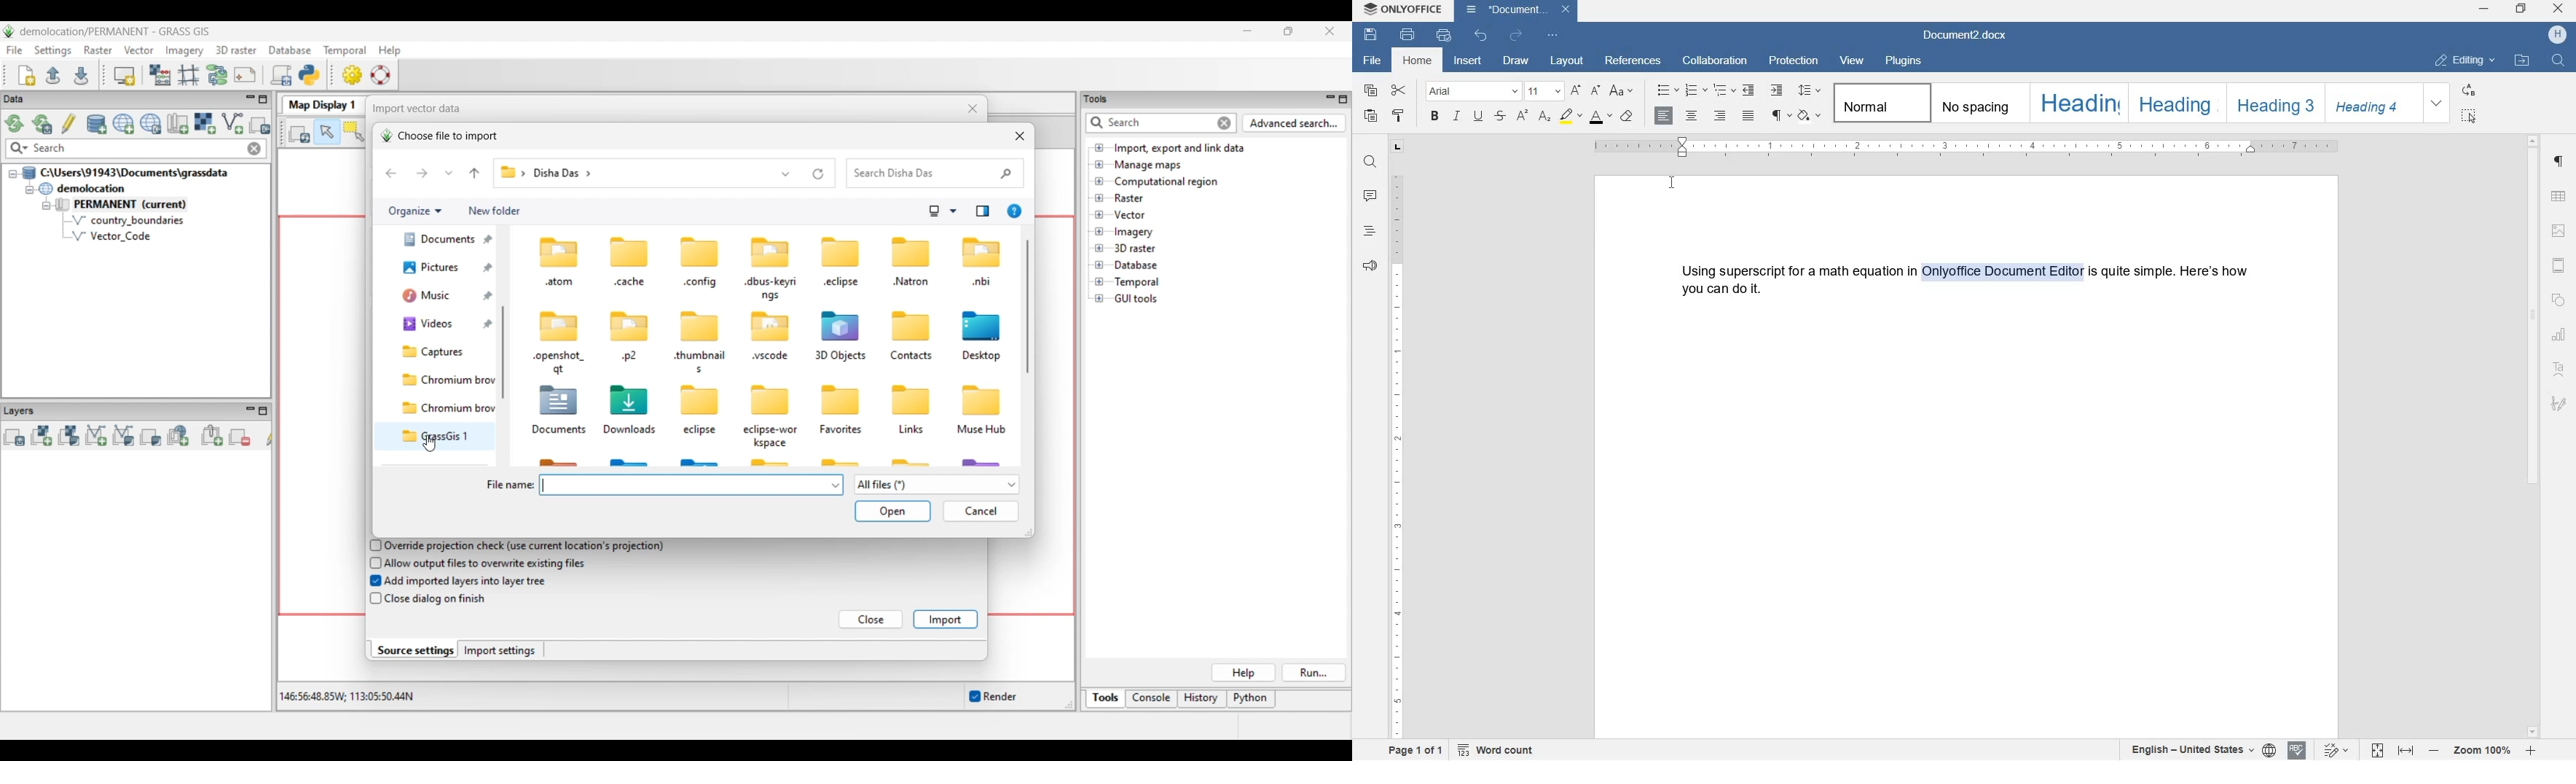 Image resolution: width=2576 pixels, height=784 pixels. Describe the element at coordinates (1966, 35) in the screenshot. I see `Document2.docx` at that location.